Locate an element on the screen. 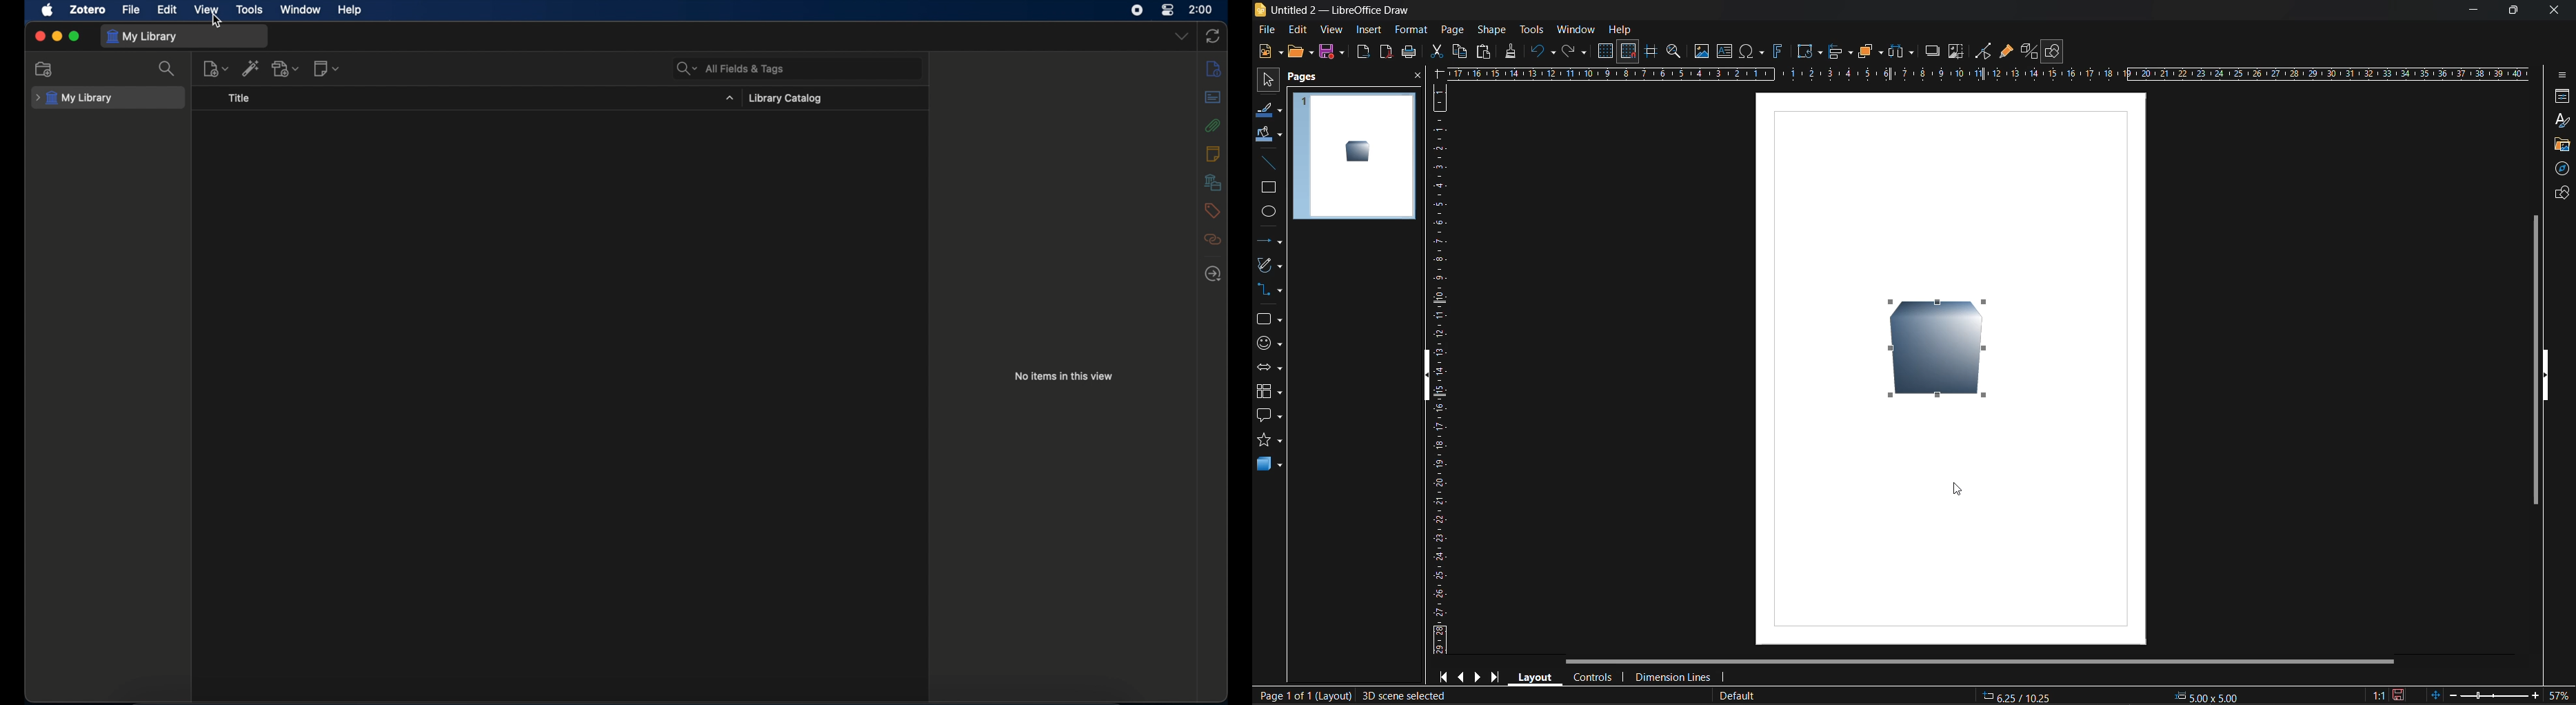 The height and width of the screenshot is (728, 2576). zoom slider is located at coordinates (2494, 695).